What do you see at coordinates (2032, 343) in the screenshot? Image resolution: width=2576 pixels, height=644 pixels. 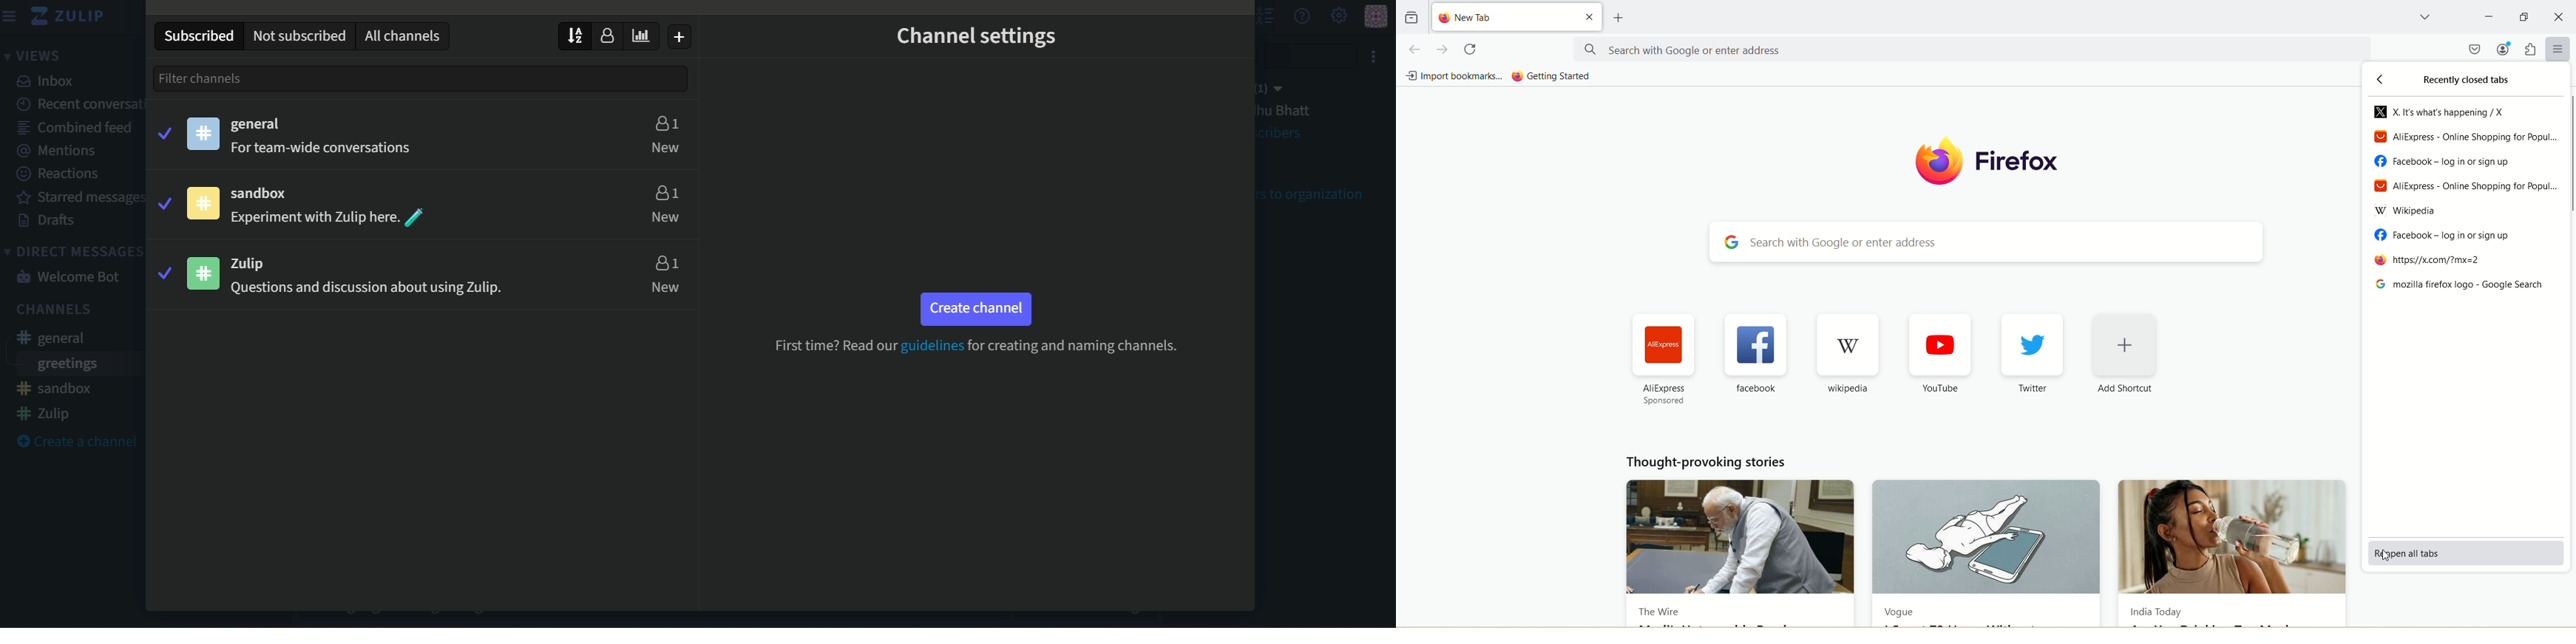 I see `twitter` at bounding box center [2032, 343].